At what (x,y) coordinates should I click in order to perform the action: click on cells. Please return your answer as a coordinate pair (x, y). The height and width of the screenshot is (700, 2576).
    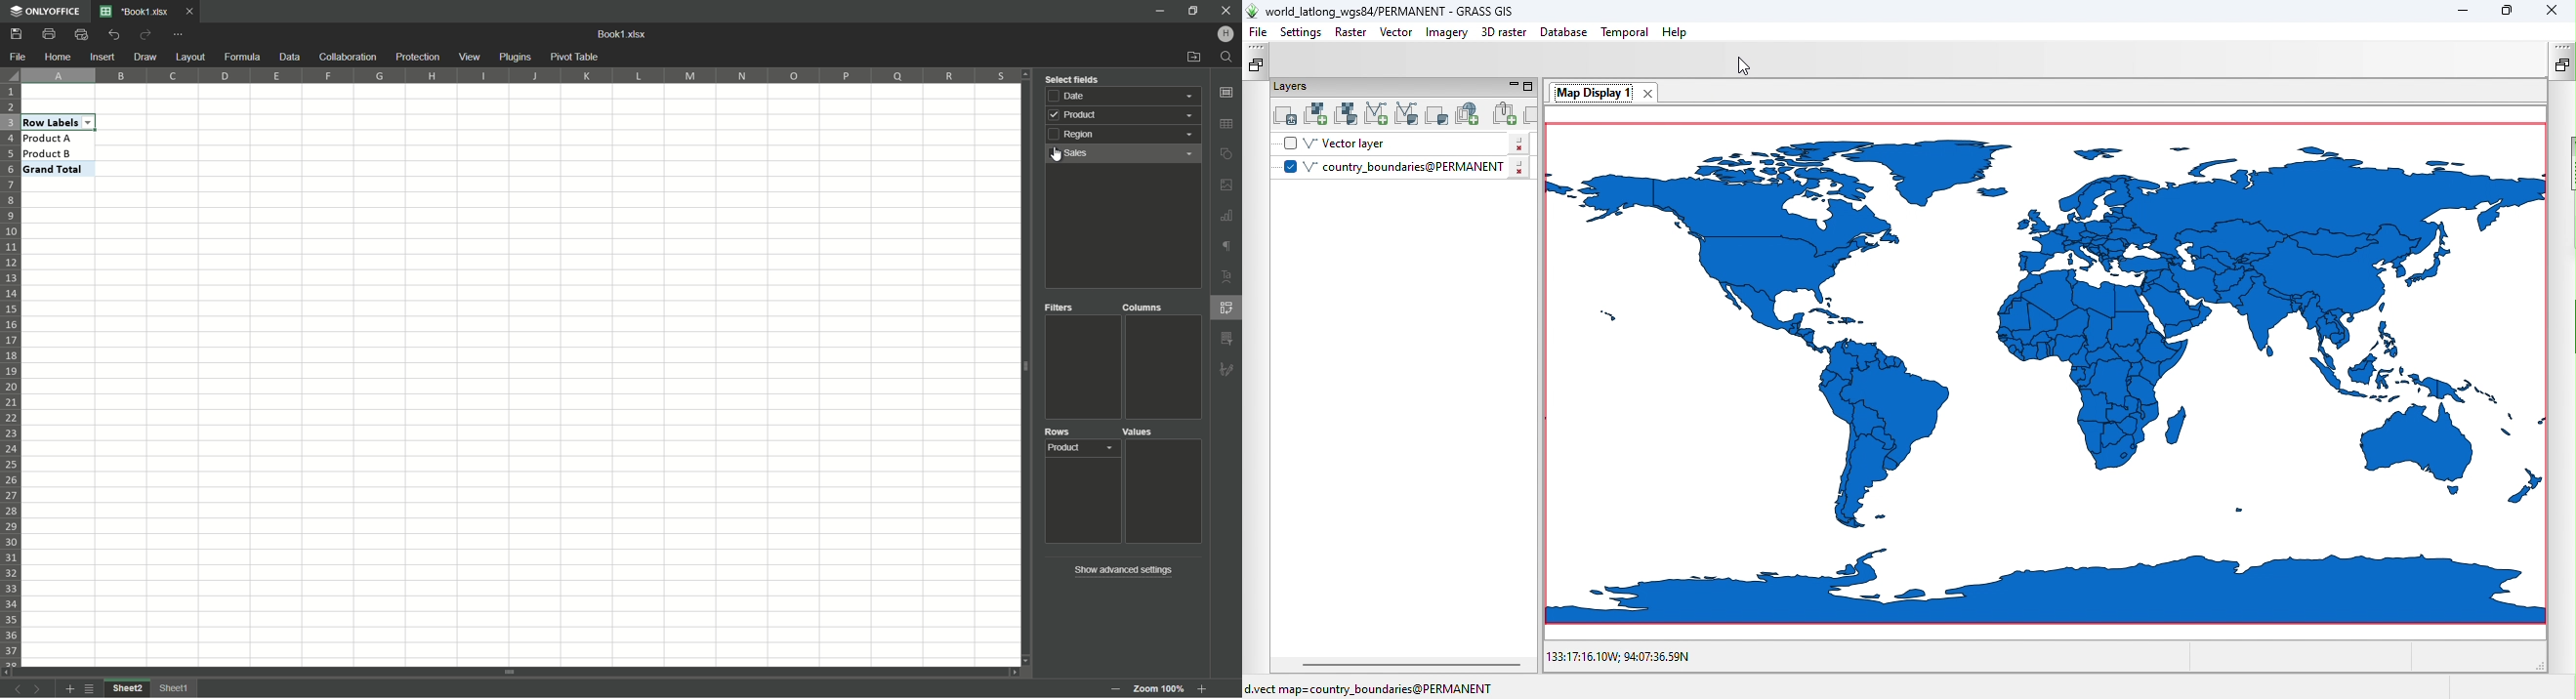
    Looking at the image, I should click on (108, 100).